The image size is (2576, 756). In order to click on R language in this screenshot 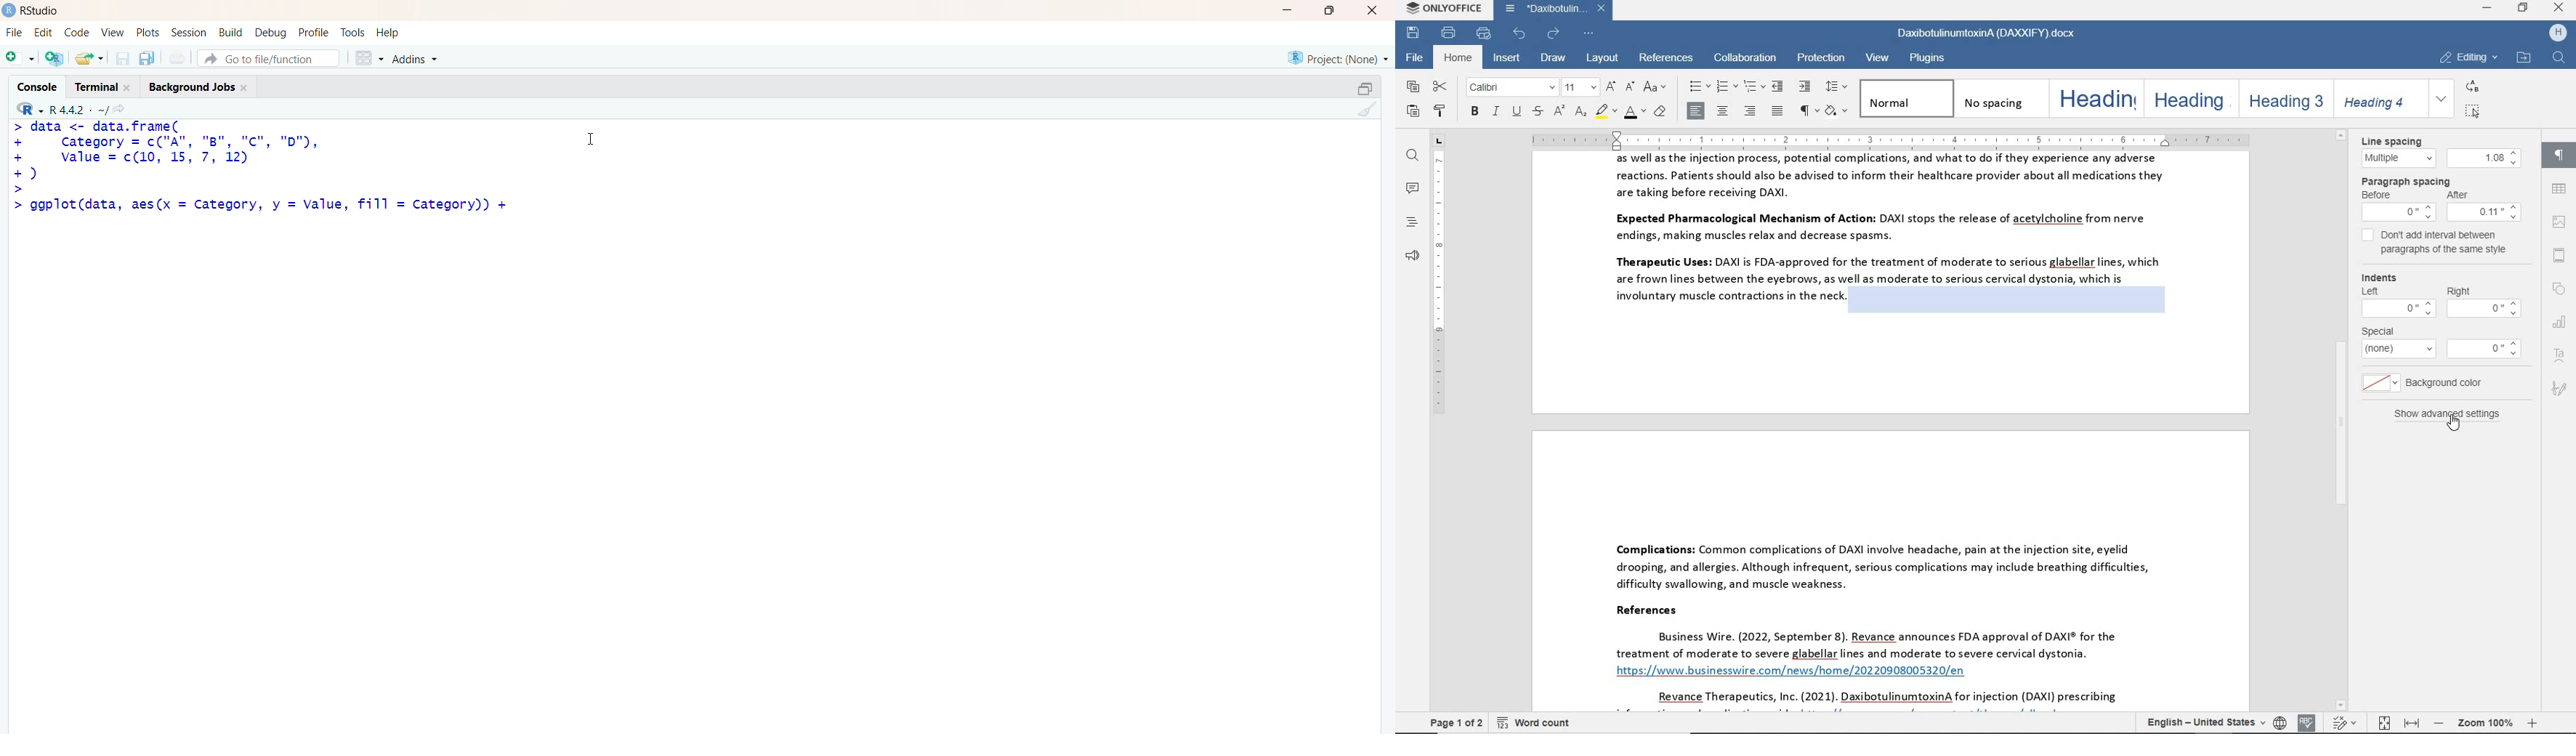, I will do `click(31, 109)`.